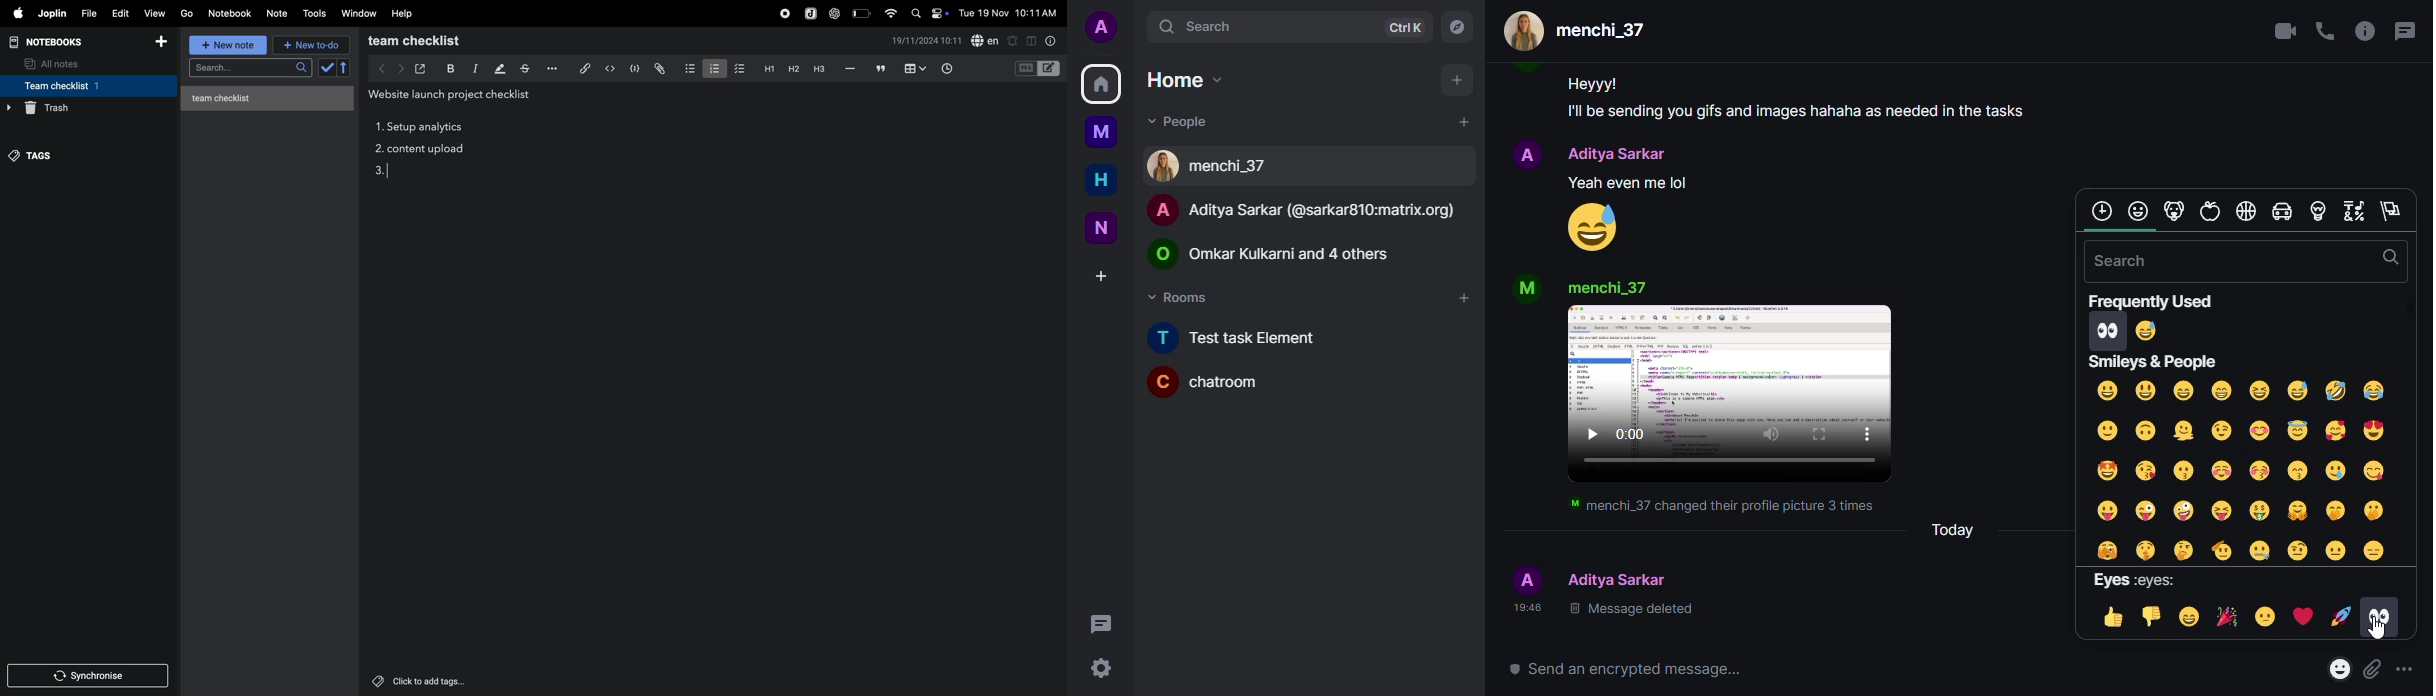 This screenshot has width=2436, height=700. I want to click on thumbs up, so click(2107, 617).